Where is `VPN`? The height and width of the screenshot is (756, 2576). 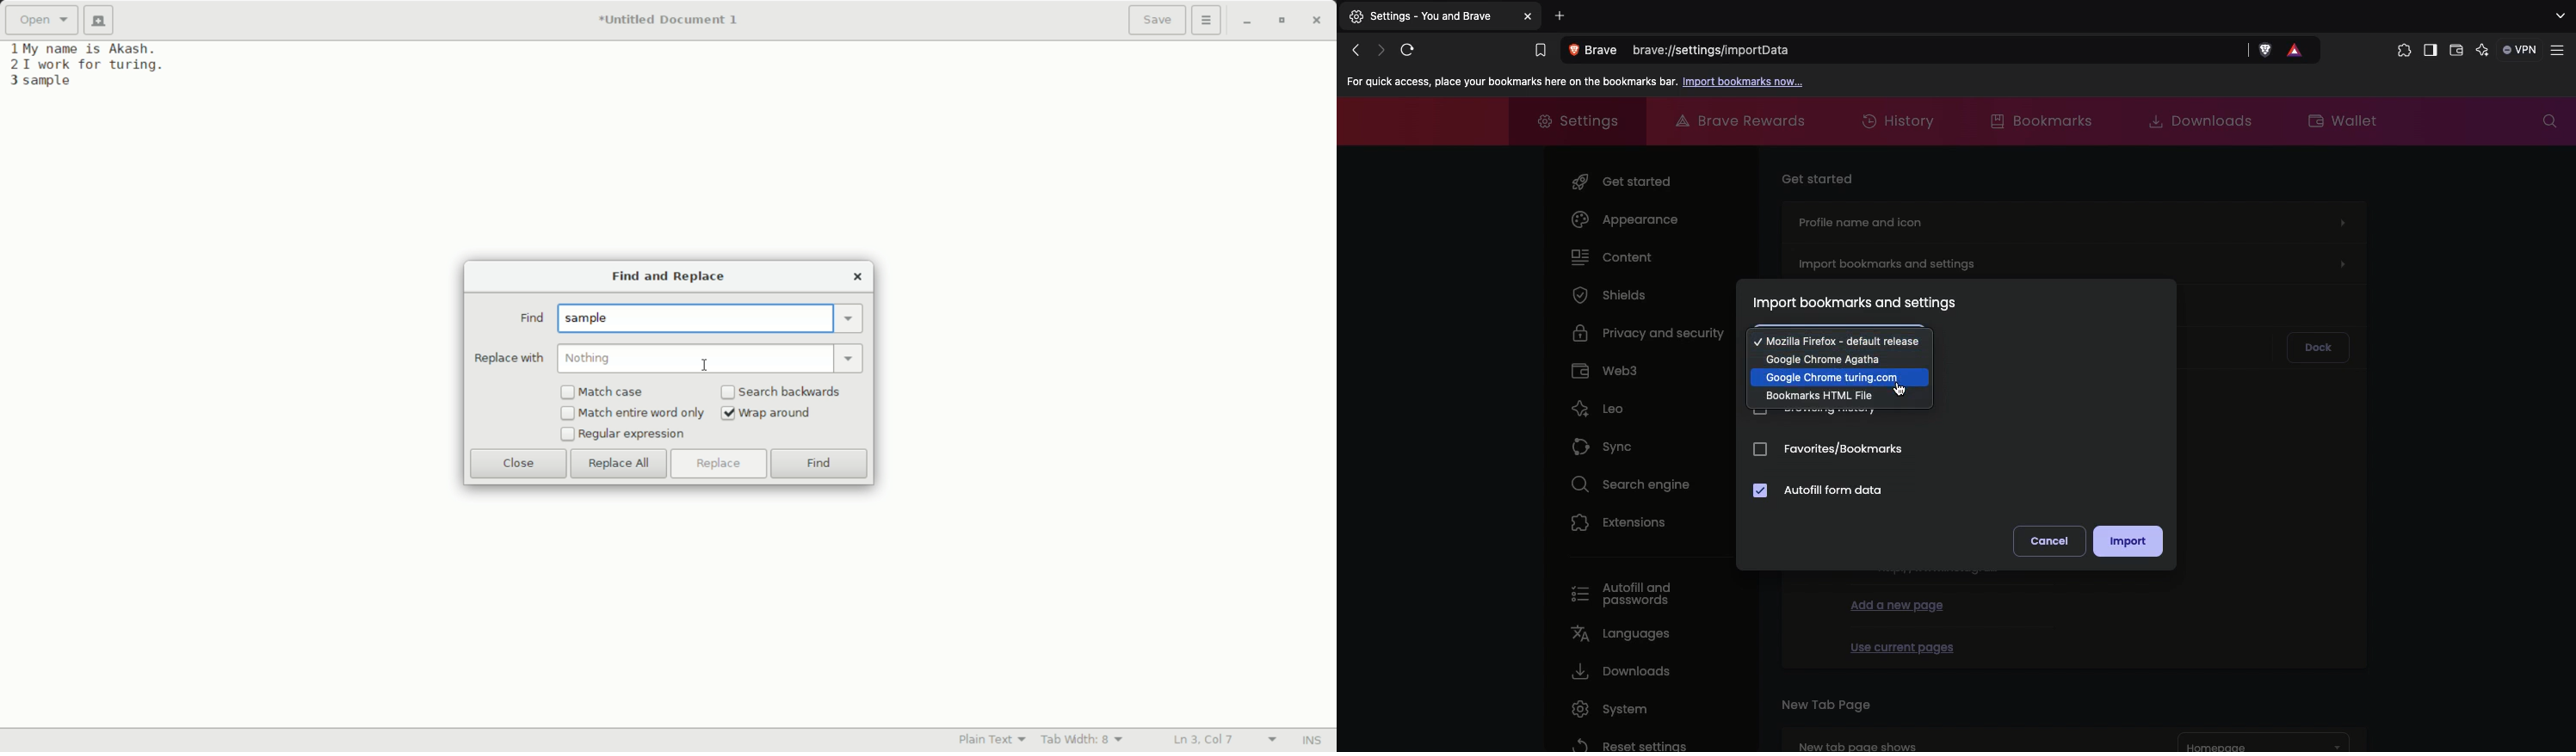
VPN is located at coordinates (2521, 49).